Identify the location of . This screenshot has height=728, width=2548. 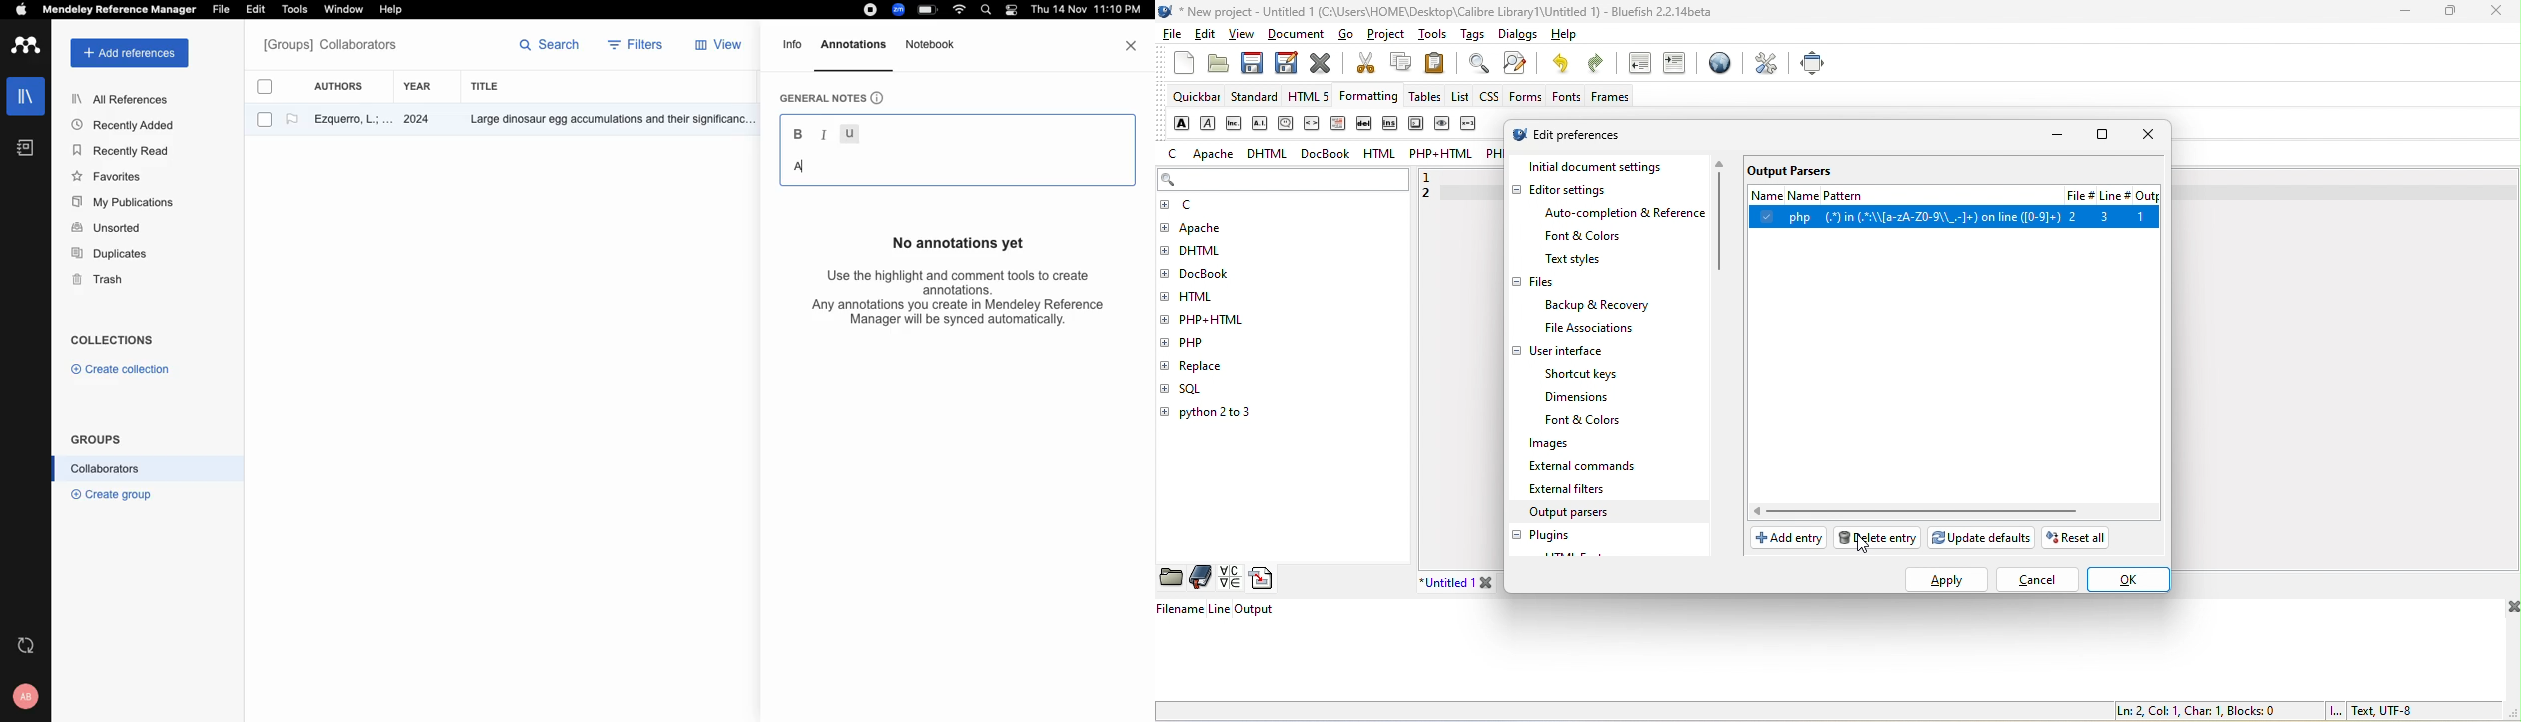
(606, 120).